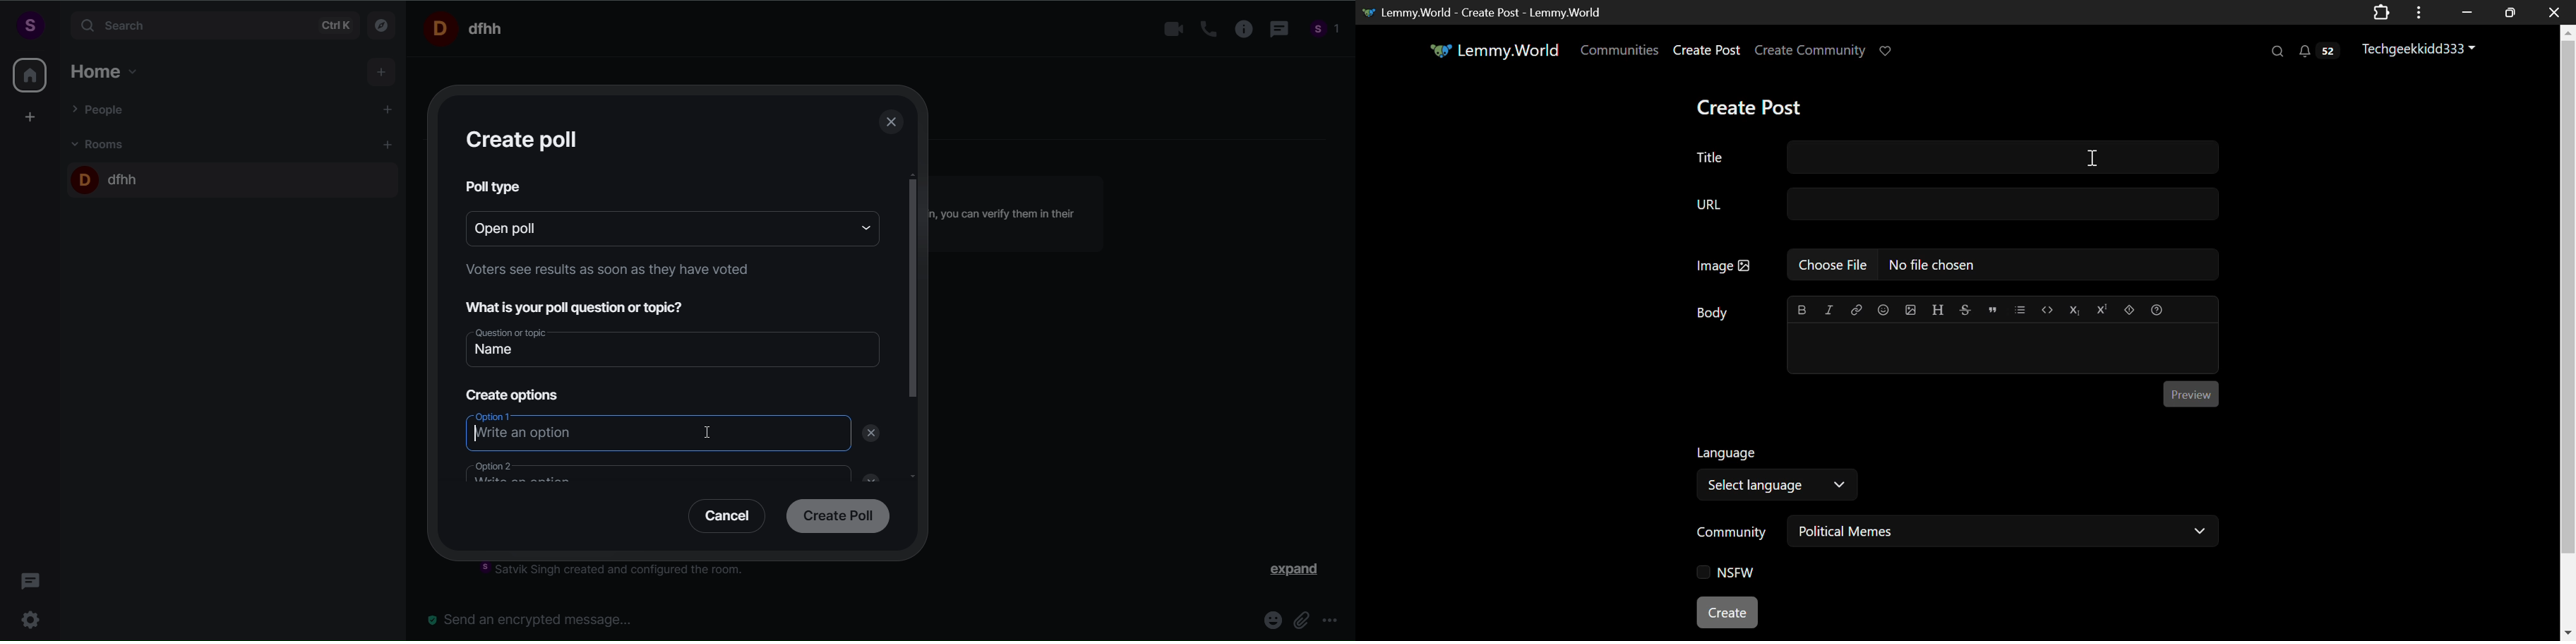 The height and width of the screenshot is (644, 2576). I want to click on question, so click(585, 306).